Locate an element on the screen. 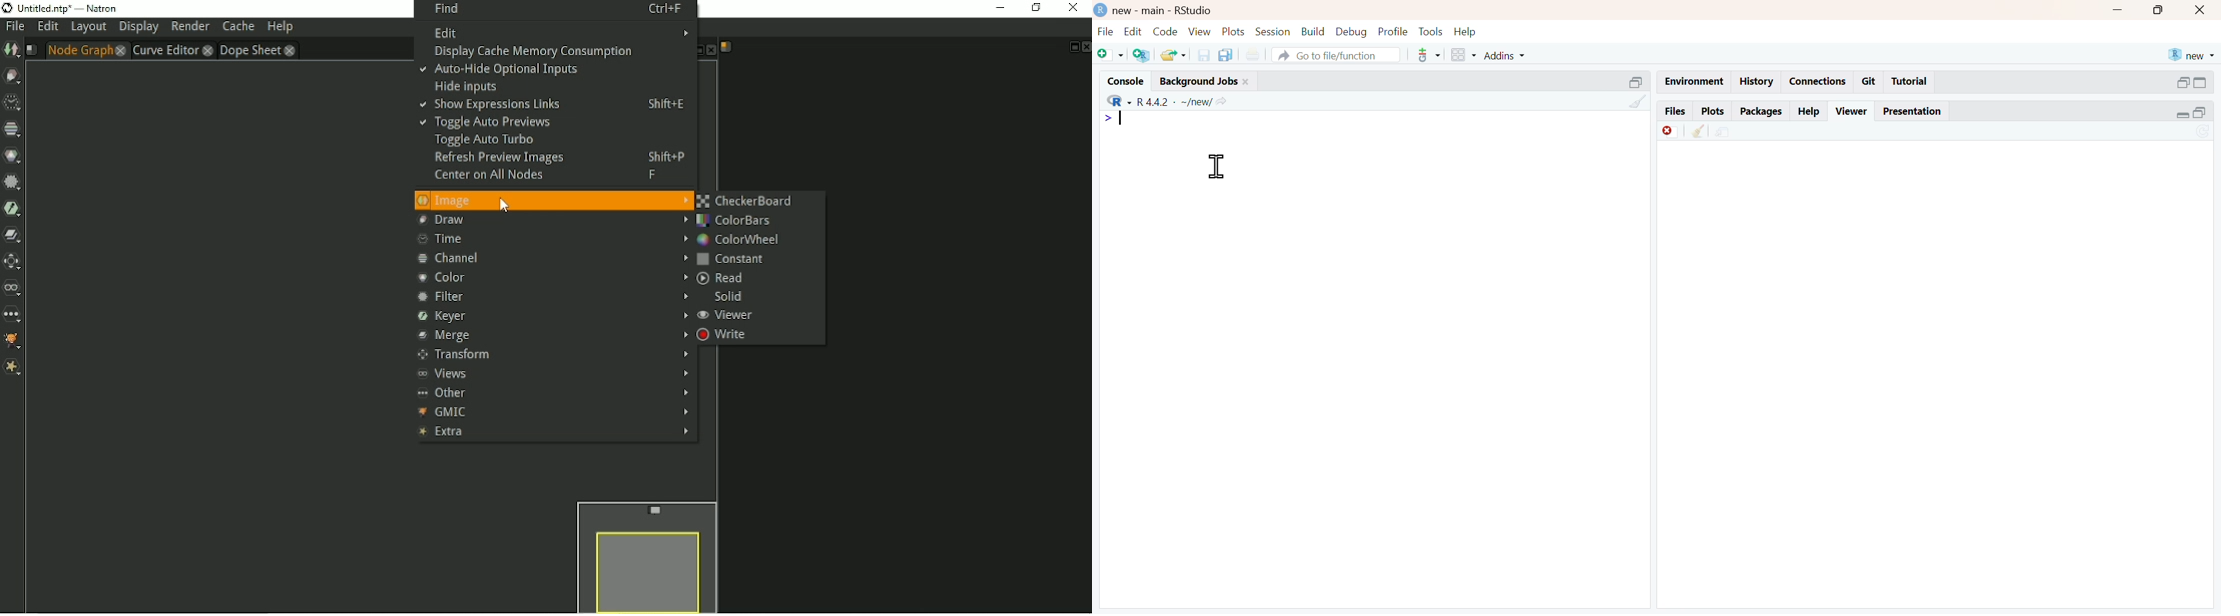  Debug is located at coordinates (1351, 32).